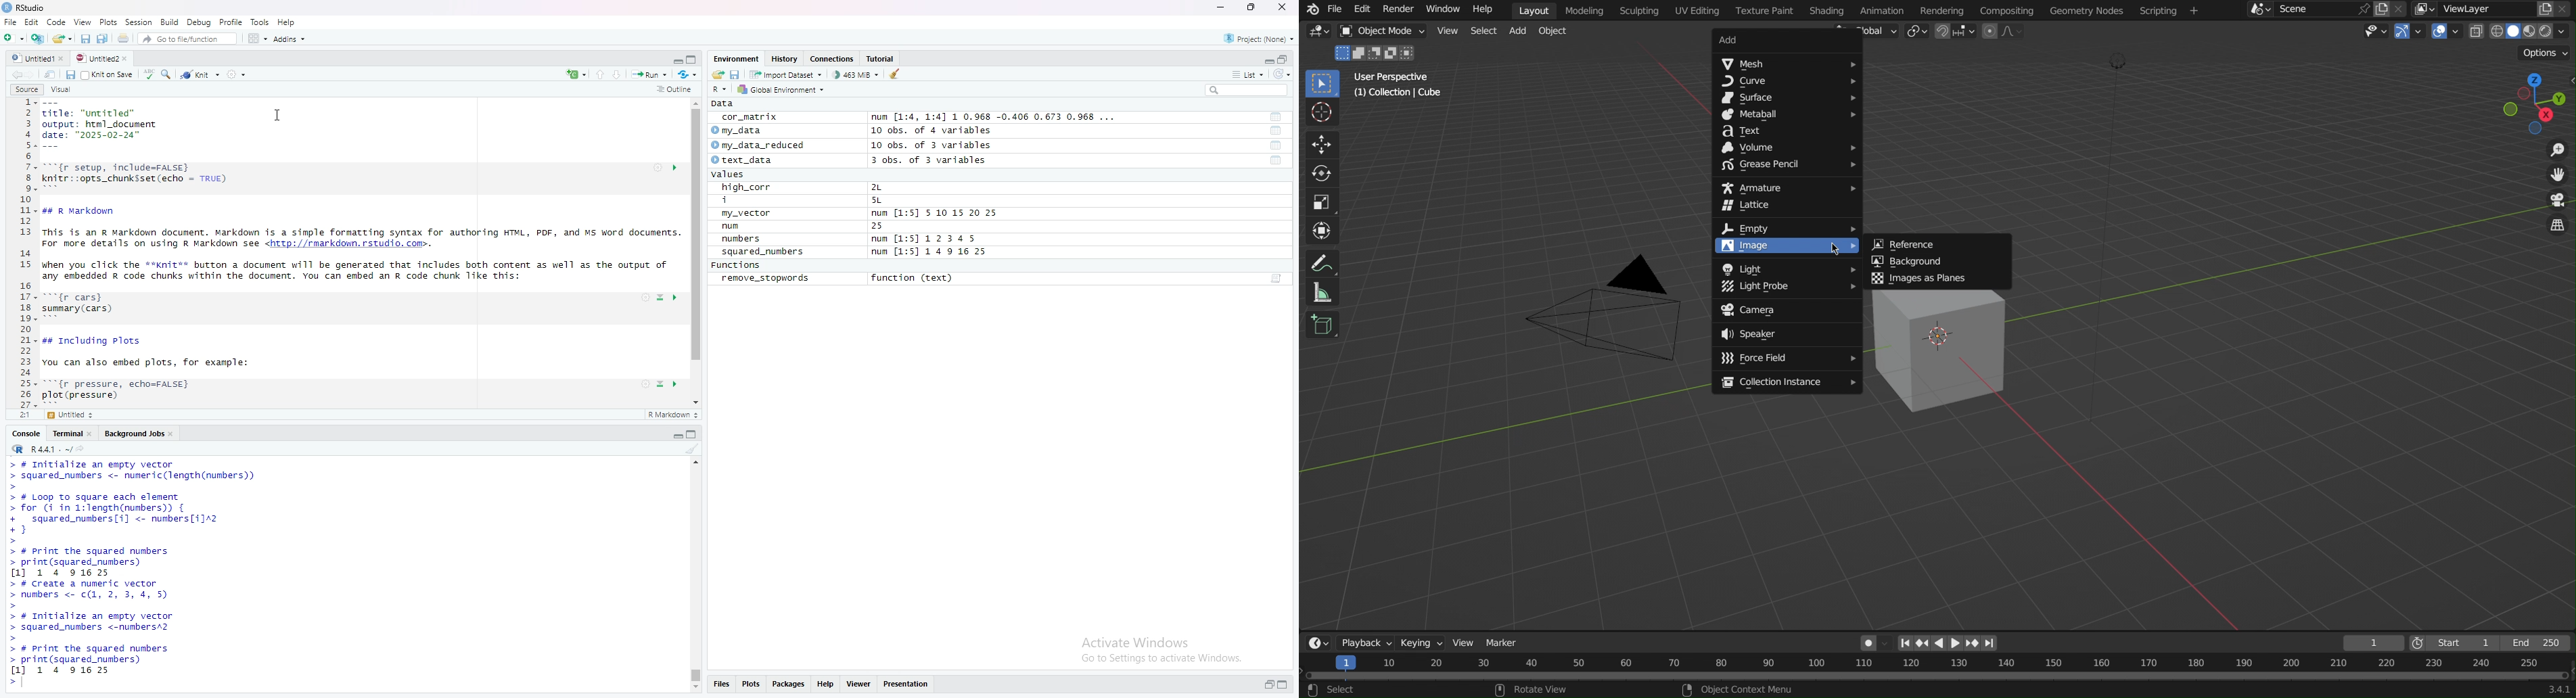  What do you see at coordinates (202, 74) in the screenshot?
I see `knit` at bounding box center [202, 74].